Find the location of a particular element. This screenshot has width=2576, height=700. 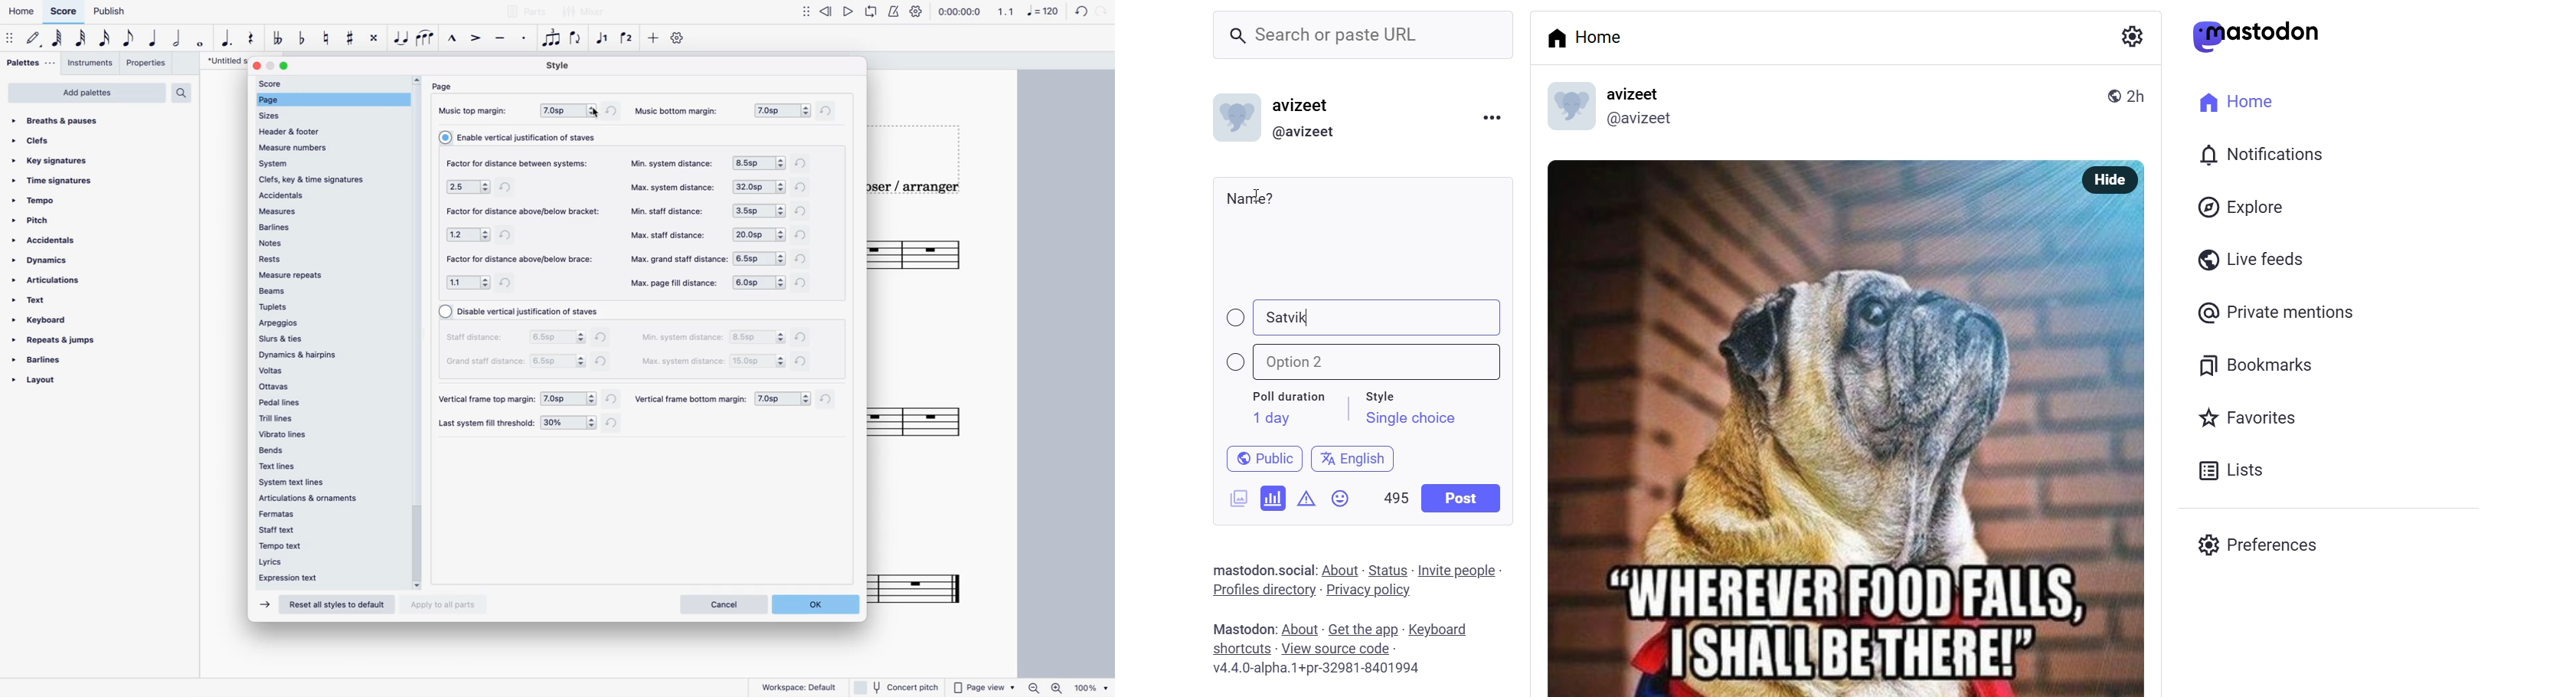

toggle double sharp is located at coordinates (374, 39).